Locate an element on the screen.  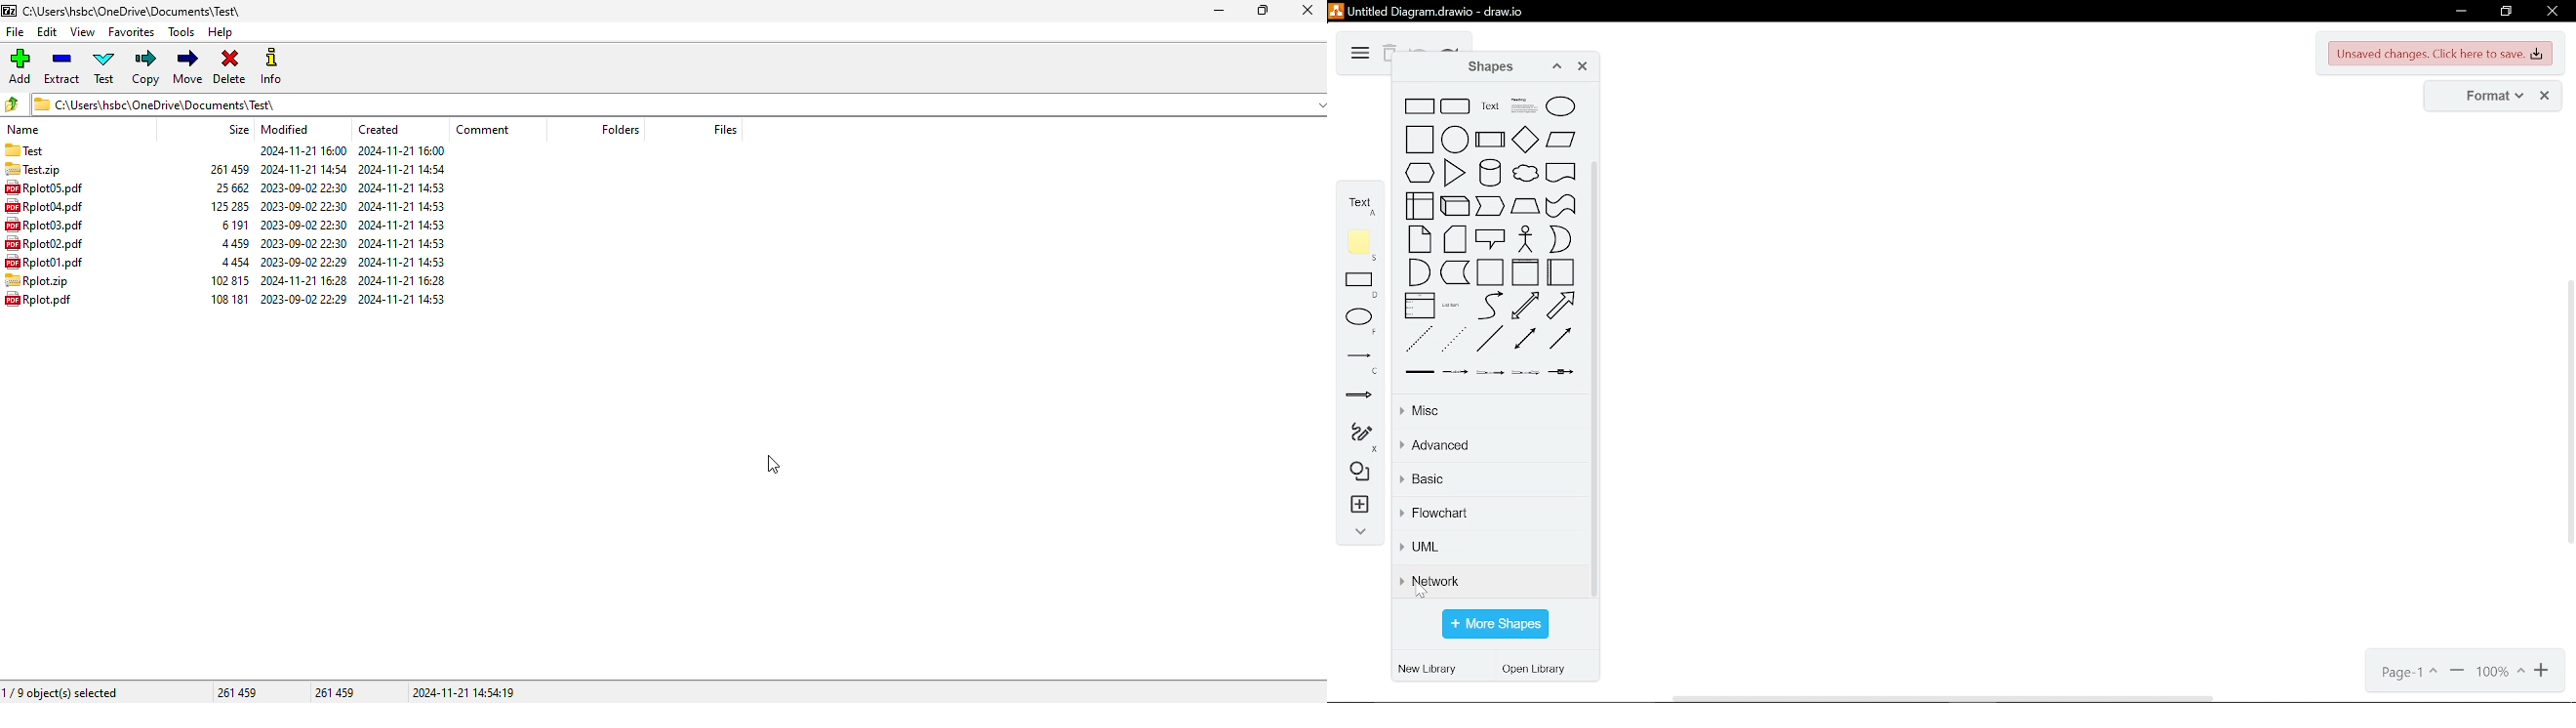
directional connector is located at coordinates (1560, 338).